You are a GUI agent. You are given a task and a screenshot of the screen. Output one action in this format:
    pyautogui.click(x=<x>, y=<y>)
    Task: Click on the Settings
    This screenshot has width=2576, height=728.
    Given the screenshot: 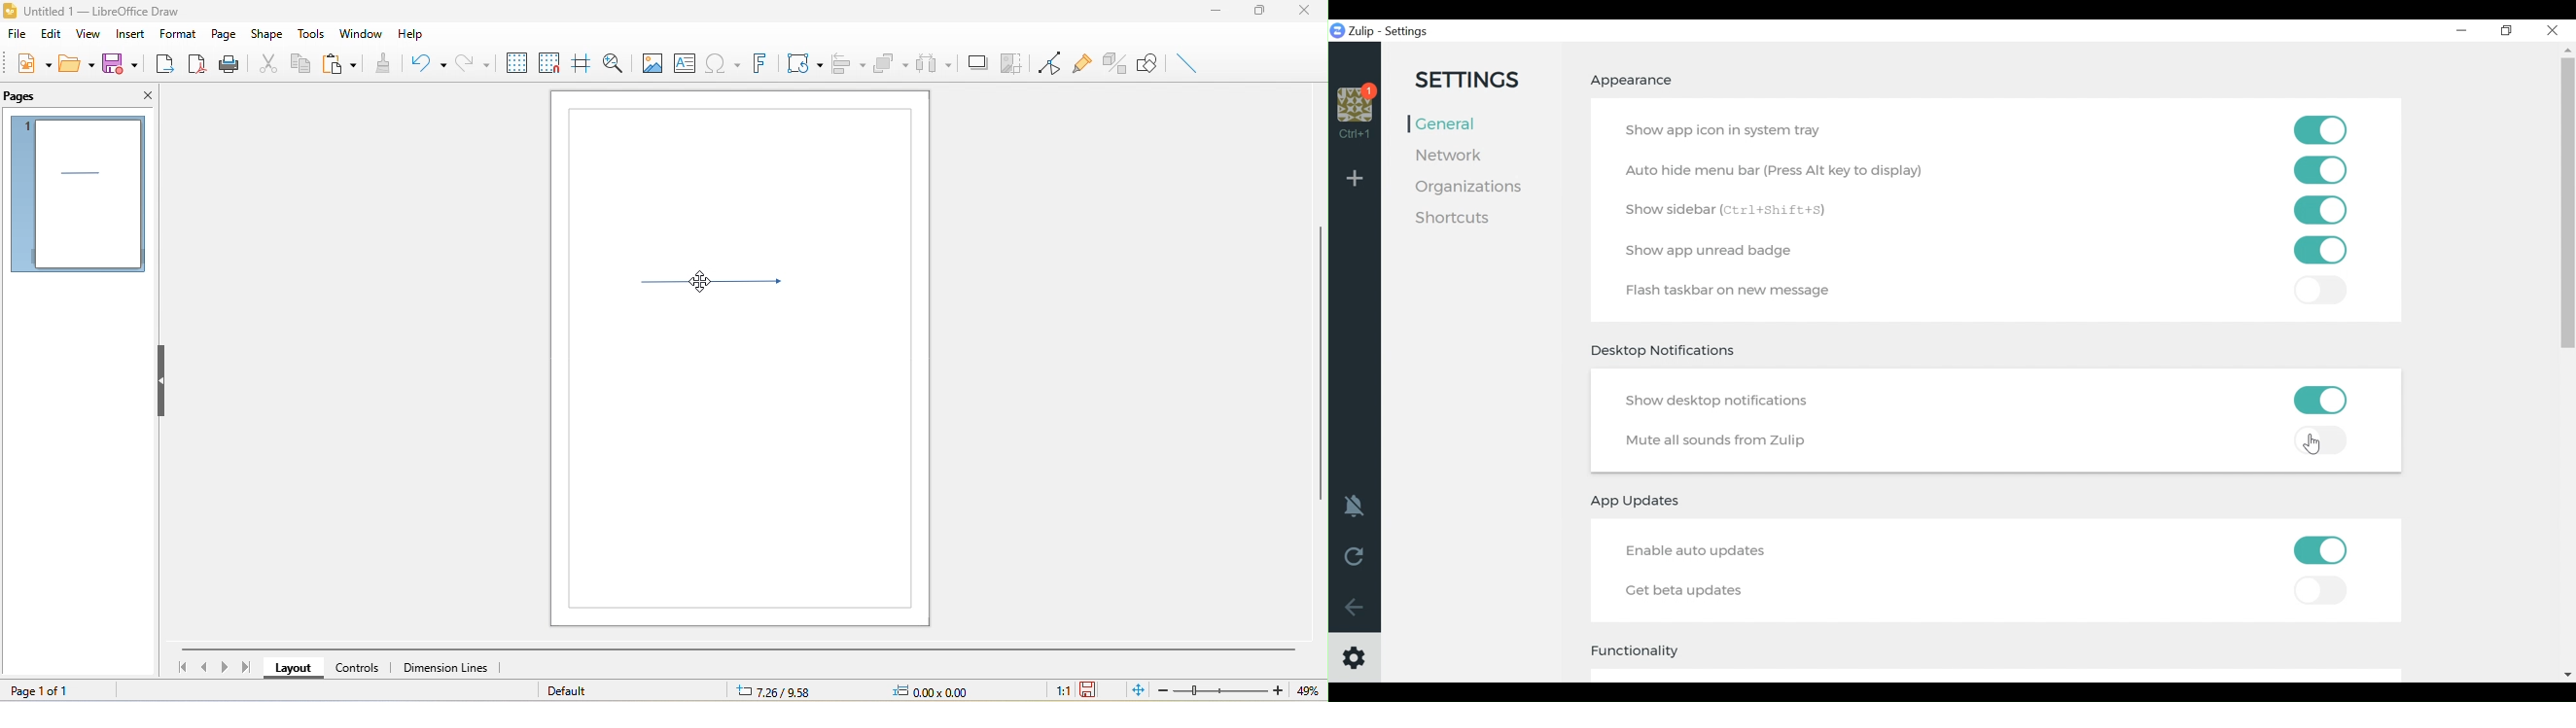 What is the action you would take?
    pyautogui.click(x=1408, y=32)
    